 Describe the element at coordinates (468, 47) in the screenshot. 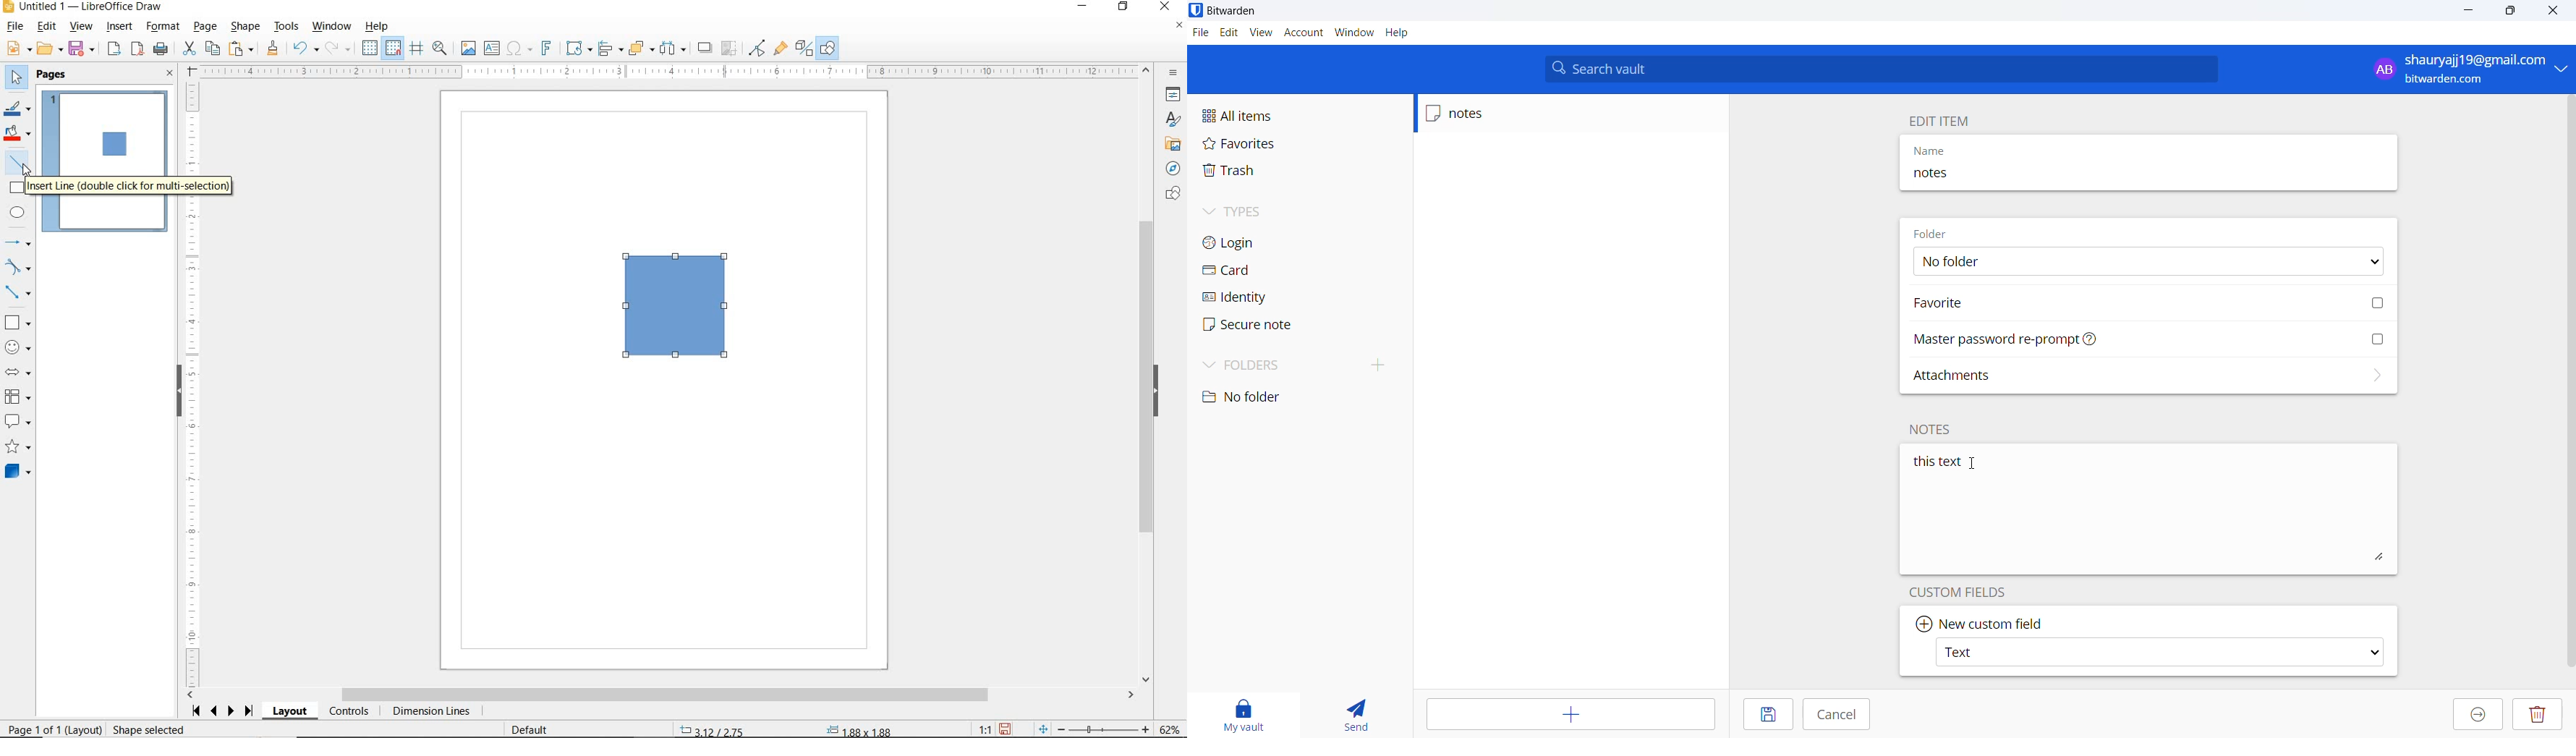

I see `IMAGE` at that location.